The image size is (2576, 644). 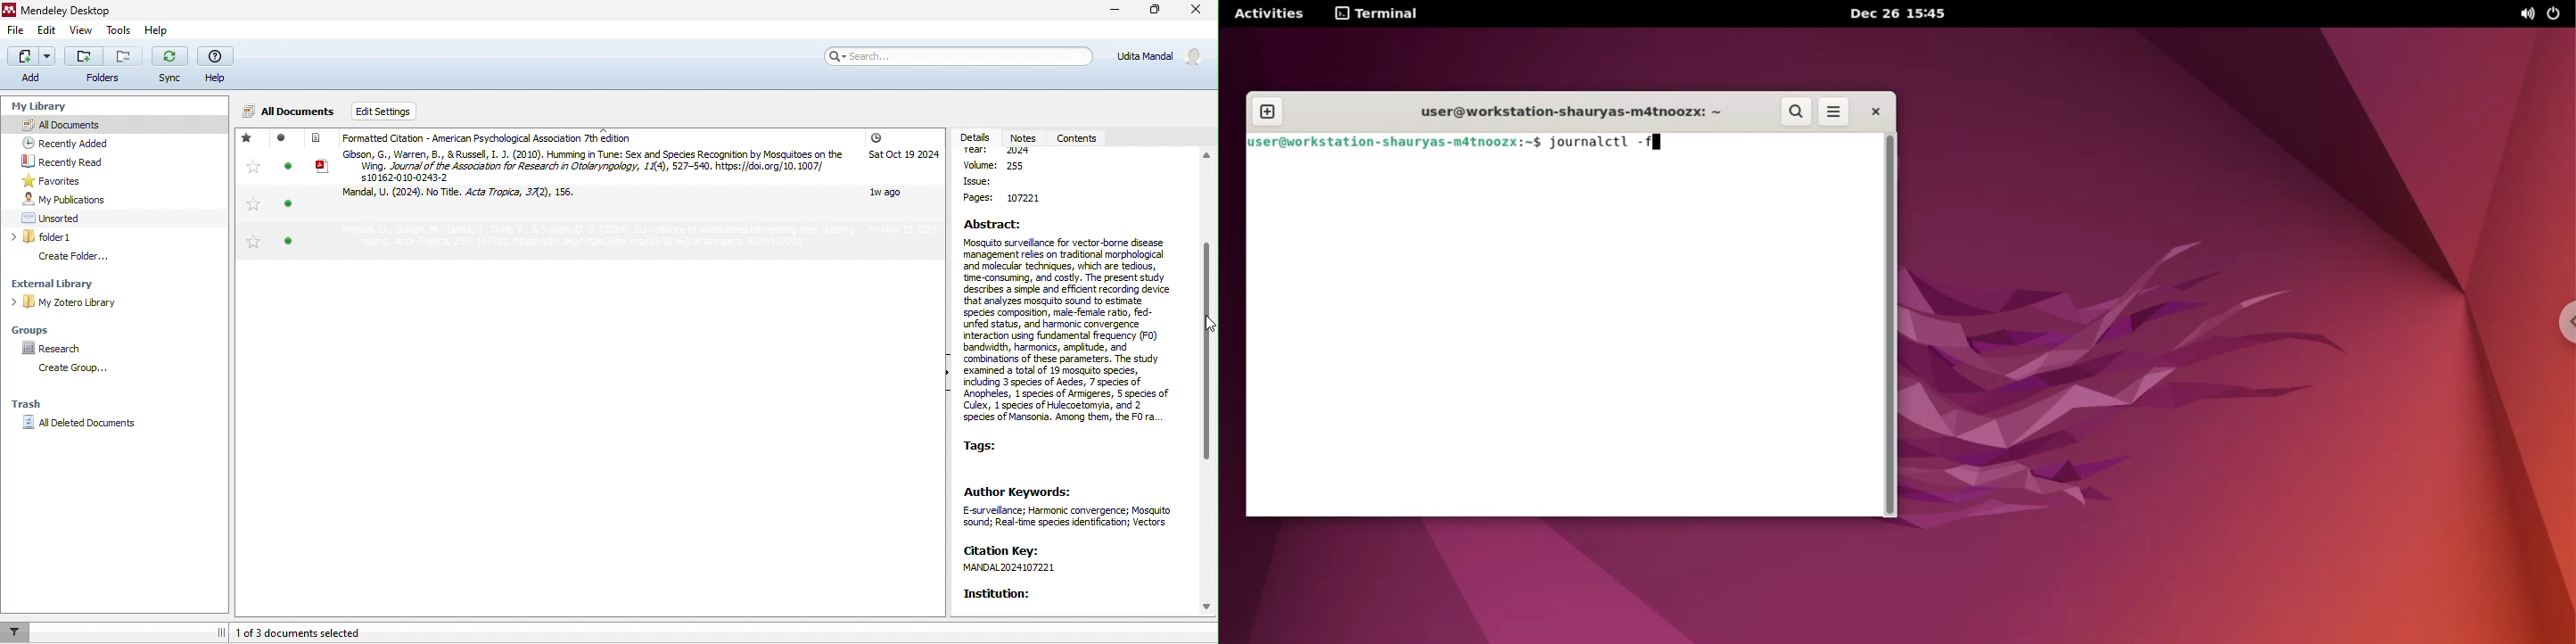 What do you see at coordinates (1073, 322) in the screenshot?
I see `Abstract:
Mosquito surveilance for vector-borne disease.
management res on traditonal morphological
and molecuar techniques, which are tedious,
time-consuming, and costly. The present study
describes a simple 3nd efficent recording device
that analyzes mosquto sound to estimate
species composition, male-female rato, fed-
unfed status, and harmonic convergence
interacton using fundamental frequency (FO)
bandwidth, harmonics, ampitude, and

"combinations of these parameters. The study

examined a total of 19 mosquito speces,
induding 3 speces of Aedes, 7 speces of

~ Anopheles, 1 speces of Armigeres, 5 species of
Culex, 1 5peces of Hulecoetomyia, and 2.
species of Mansonia. Among them, the FO ra.` at bounding box center [1073, 322].